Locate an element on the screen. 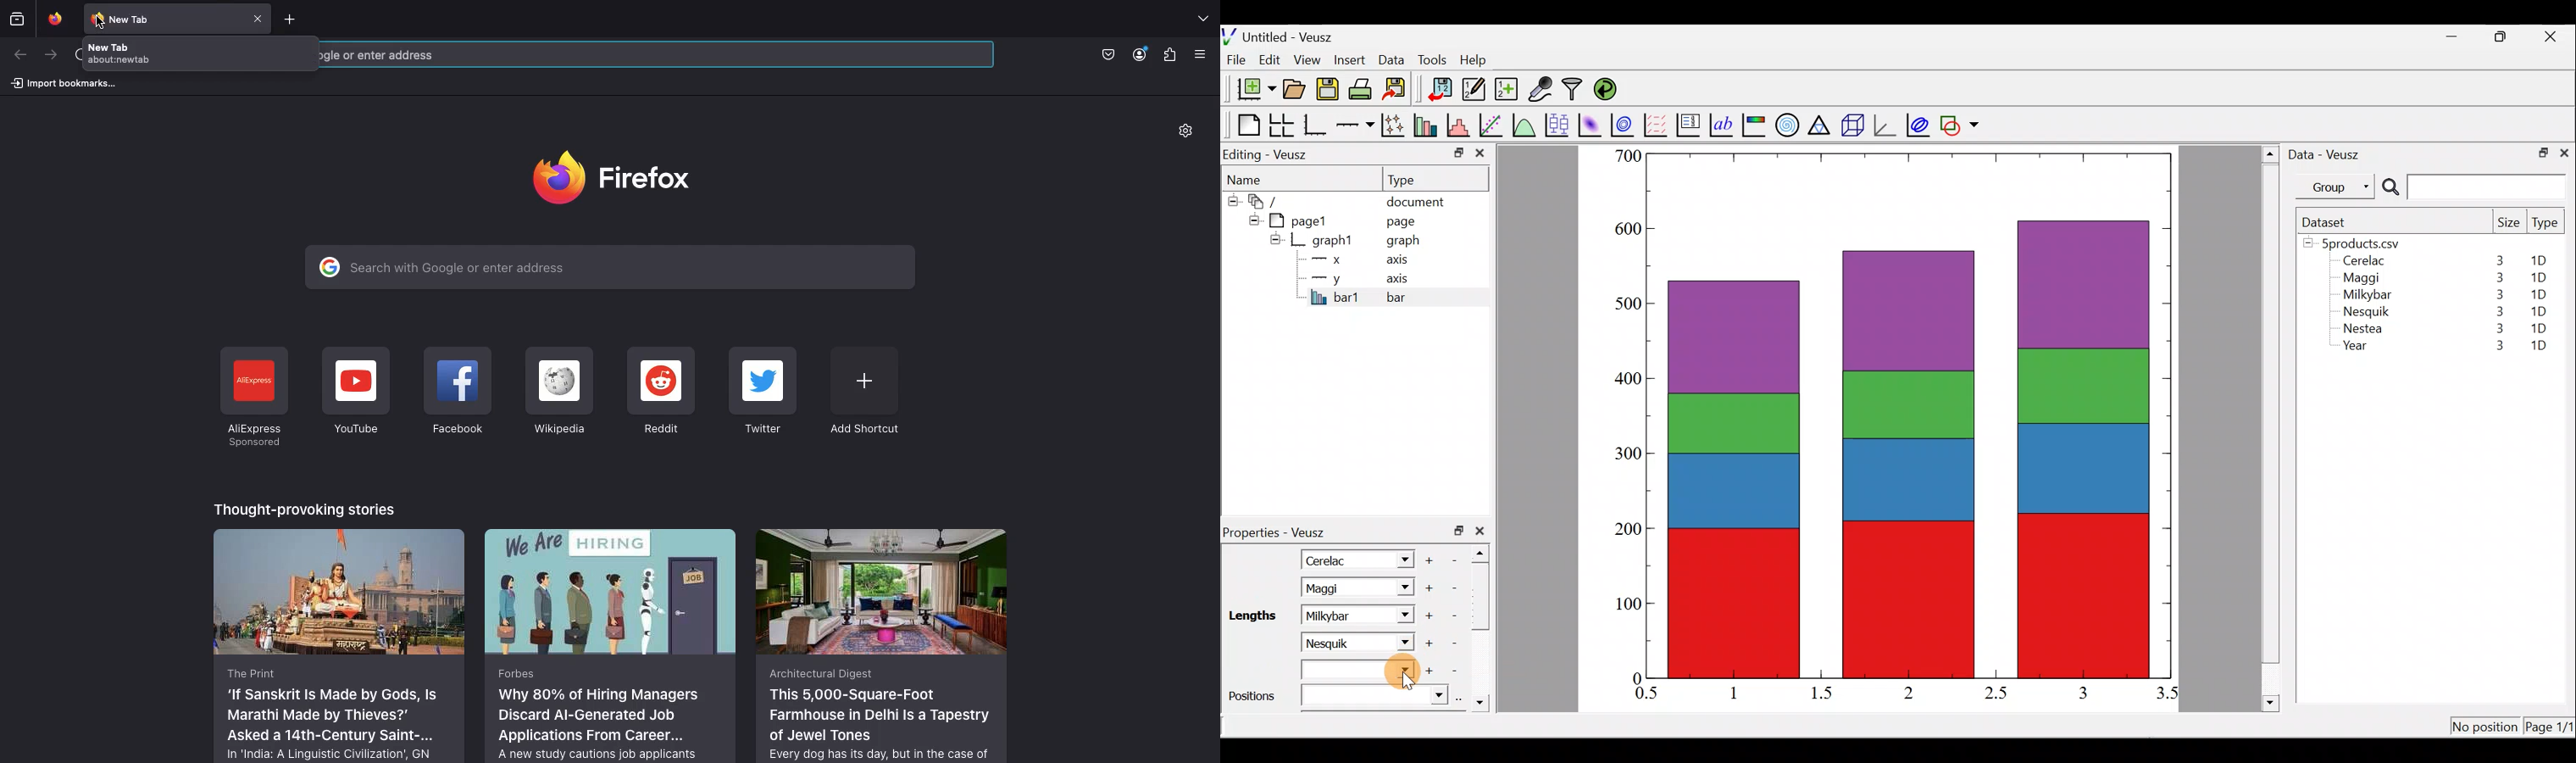  Data is located at coordinates (1391, 59).